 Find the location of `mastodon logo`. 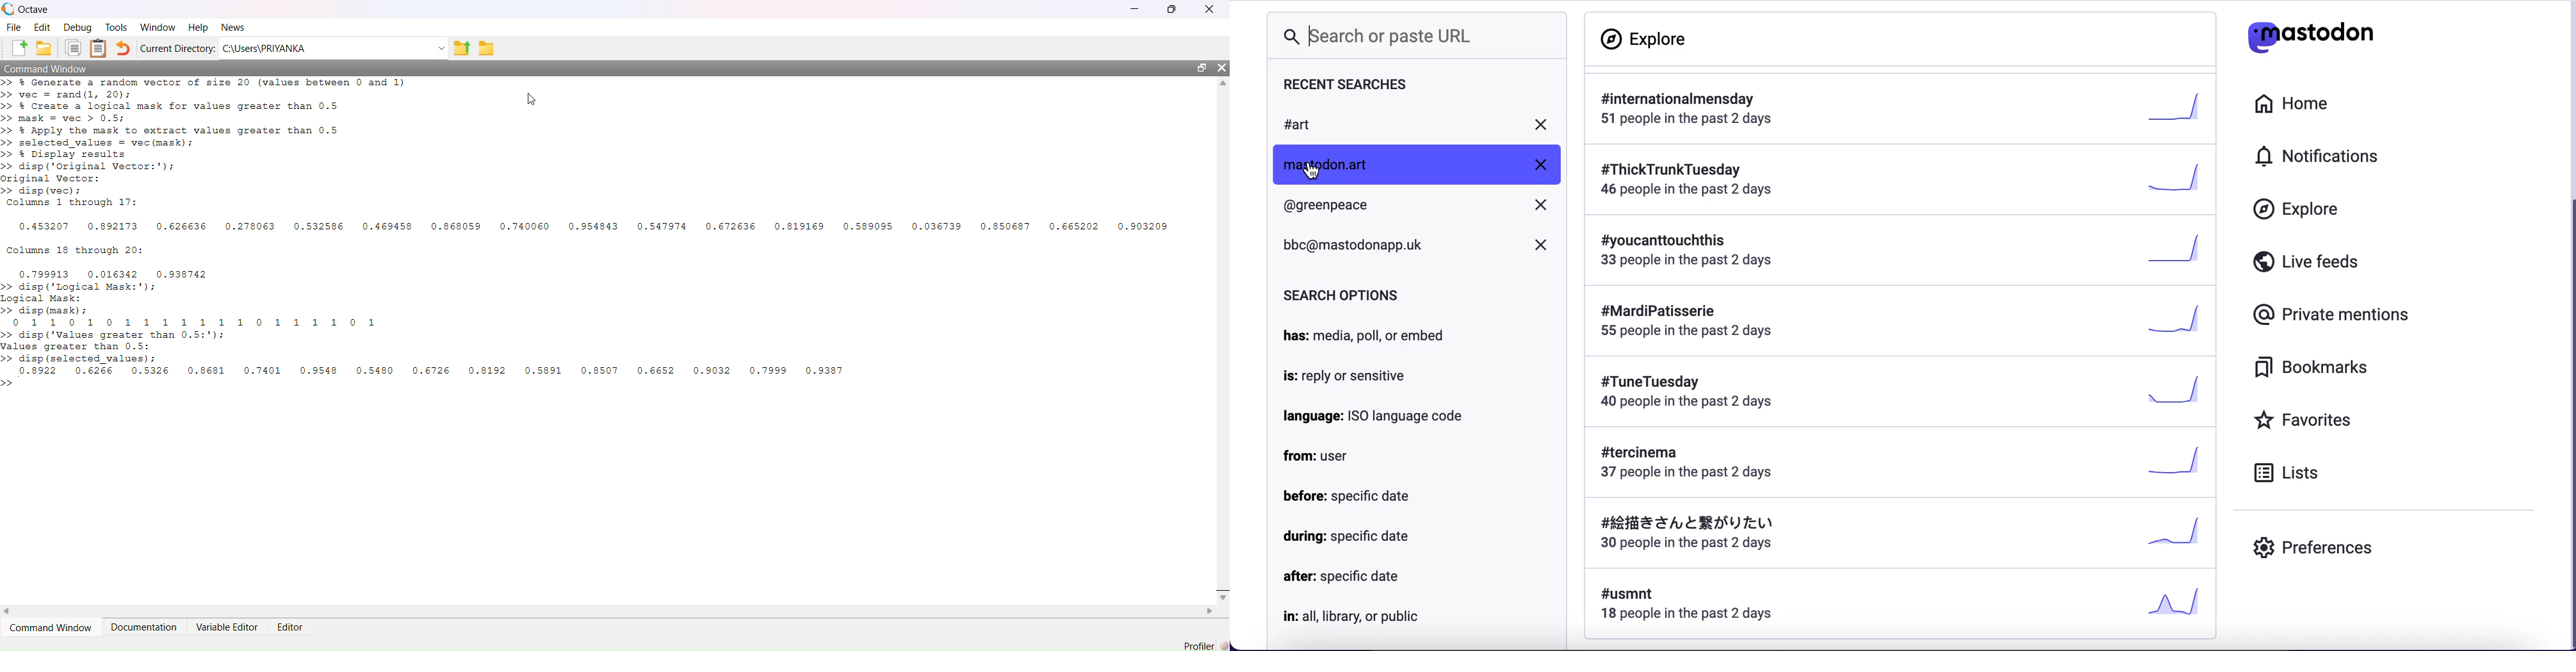

mastodon logo is located at coordinates (2311, 33).